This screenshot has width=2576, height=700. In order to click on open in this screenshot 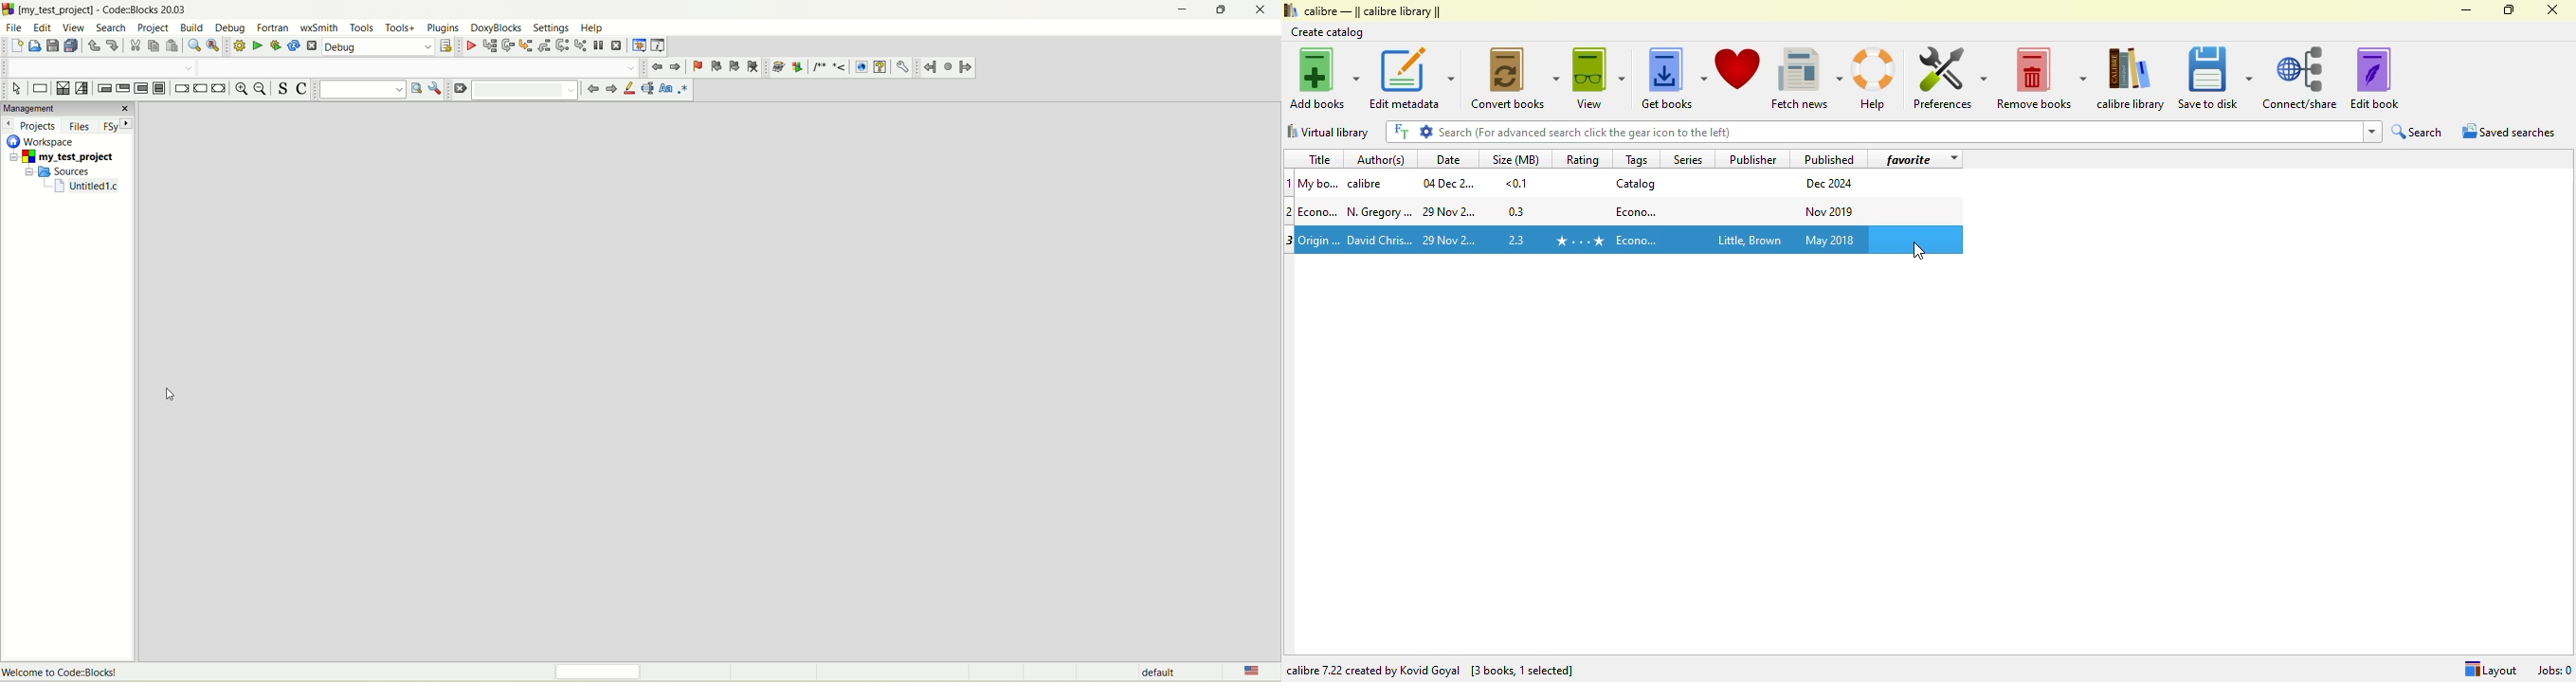, I will do `click(34, 46)`.